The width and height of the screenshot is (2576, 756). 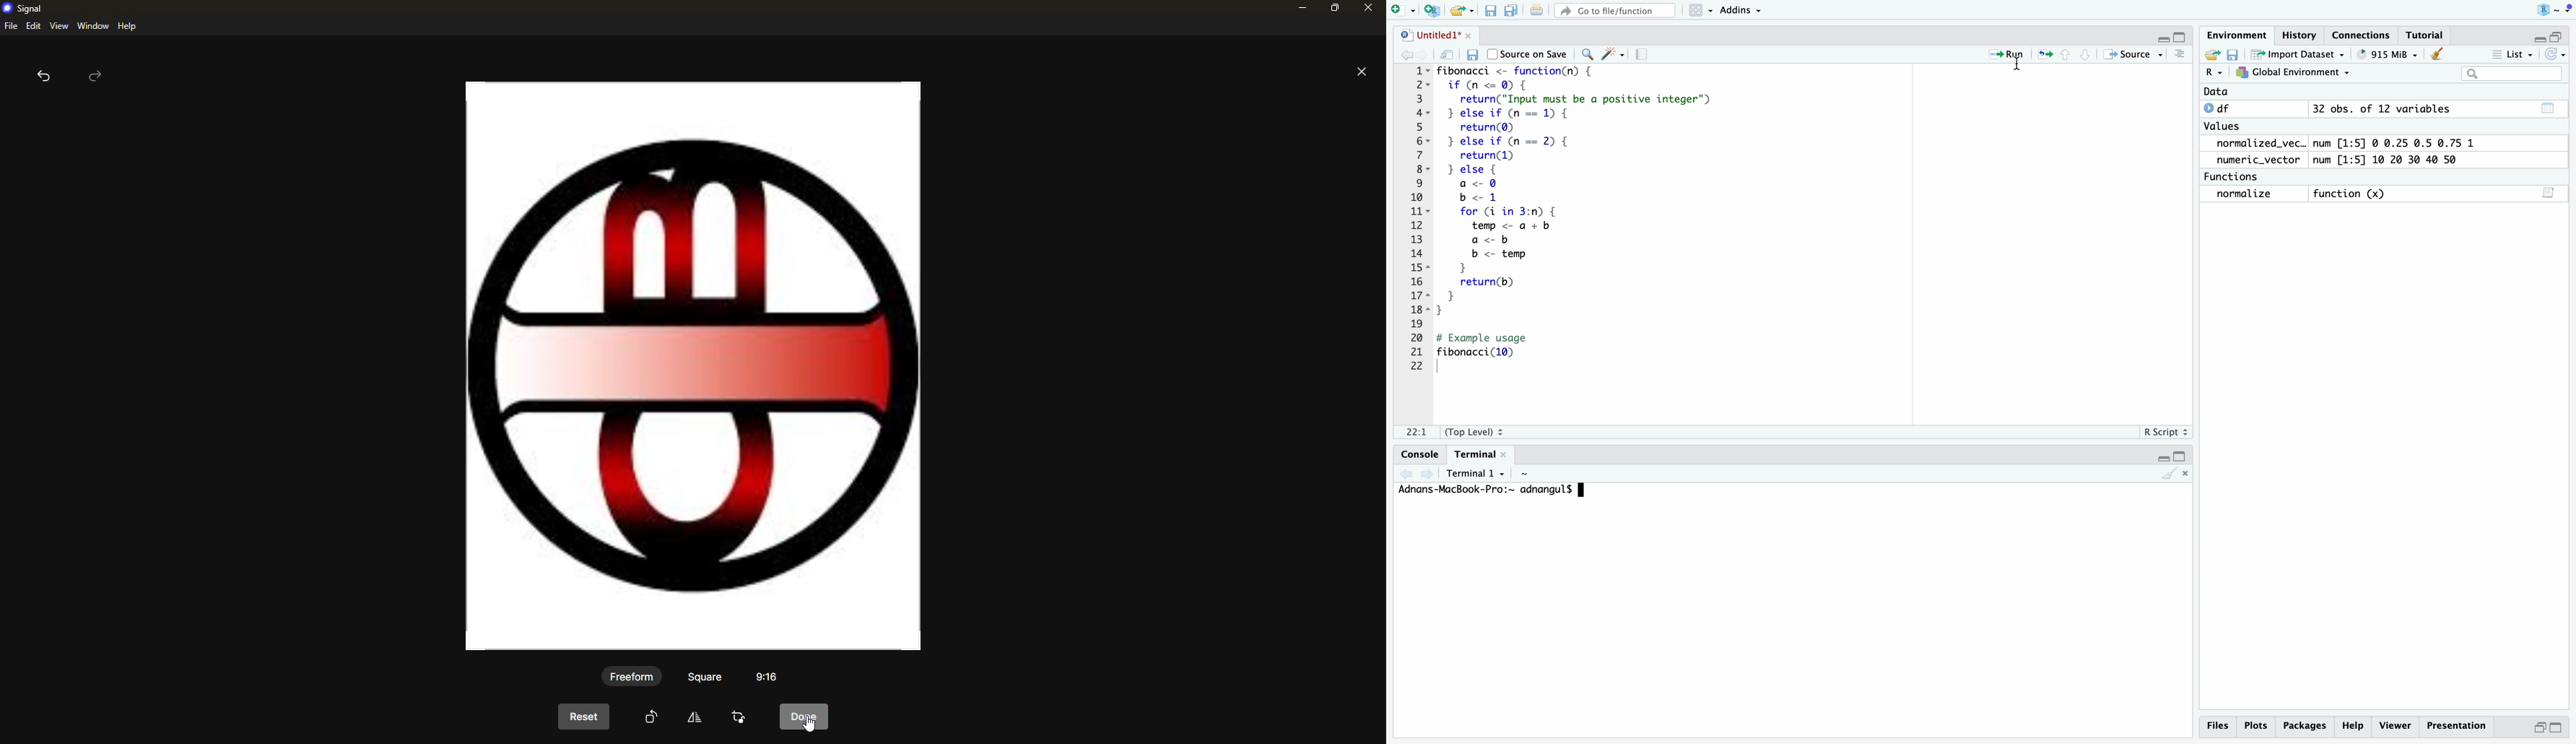 I want to click on packages, so click(x=2305, y=727).